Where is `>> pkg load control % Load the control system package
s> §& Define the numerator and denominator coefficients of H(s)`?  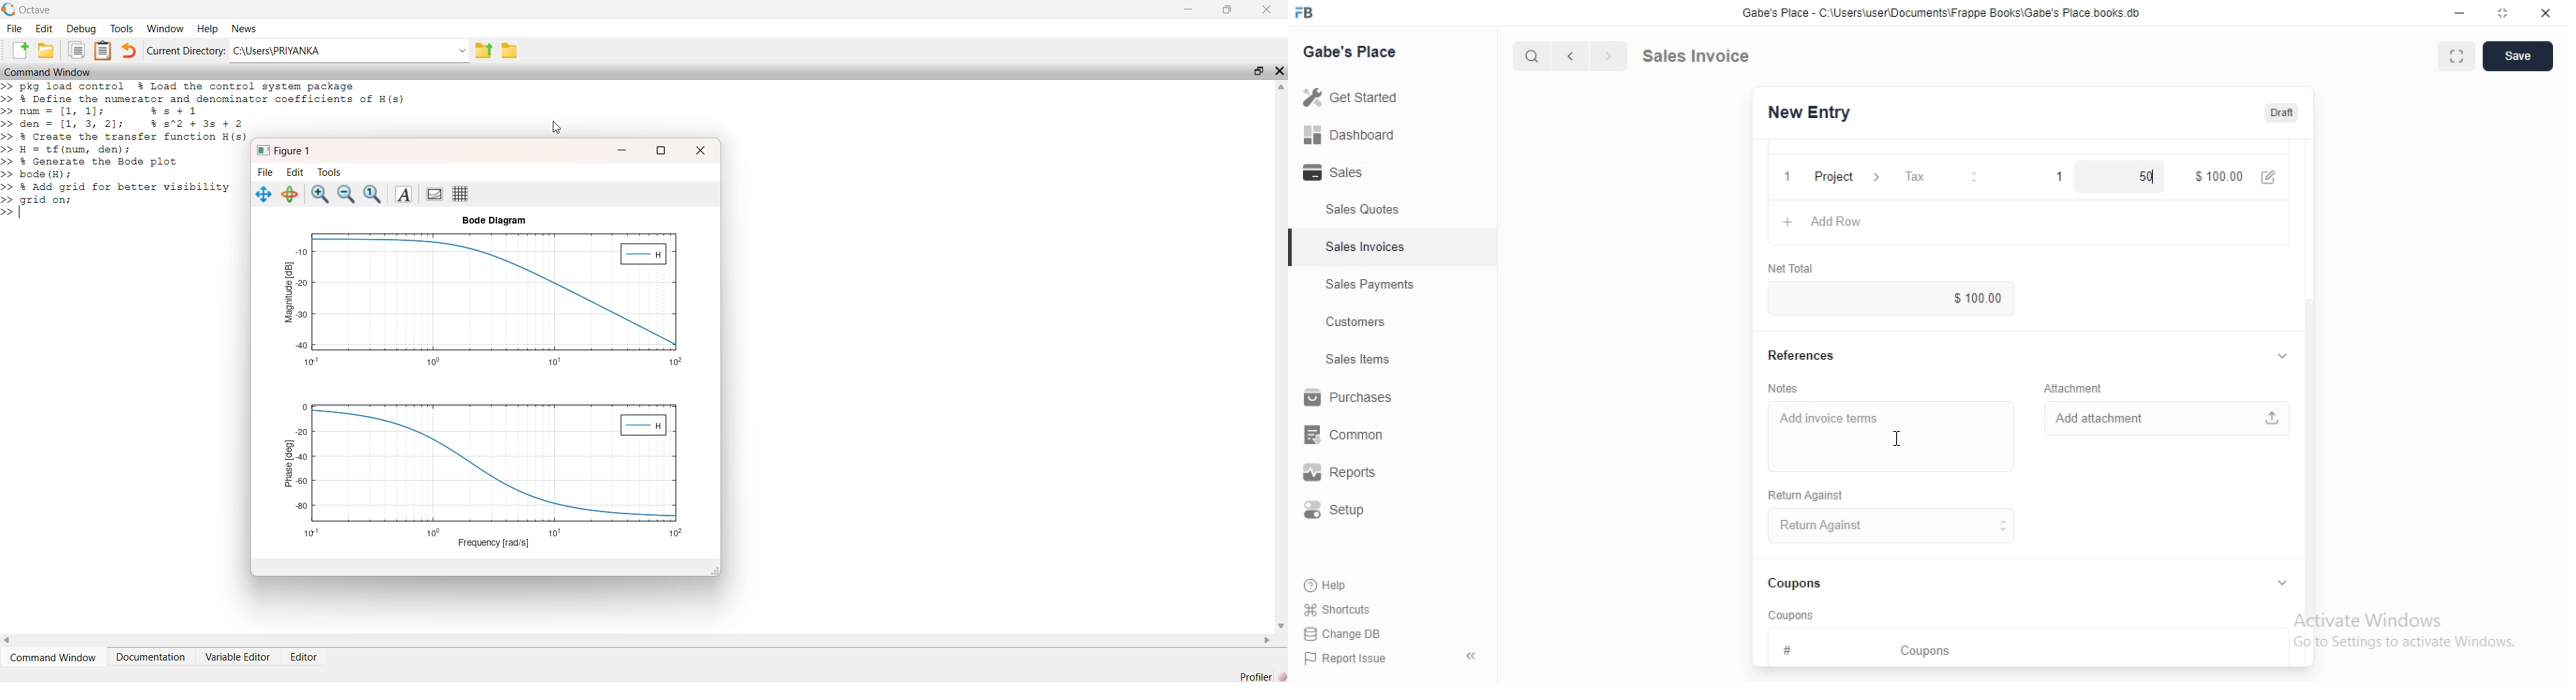
>> pkg load control % Load the control system package
s> §& Define the numerator and denominator coefficients of H(s) is located at coordinates (213, 93).